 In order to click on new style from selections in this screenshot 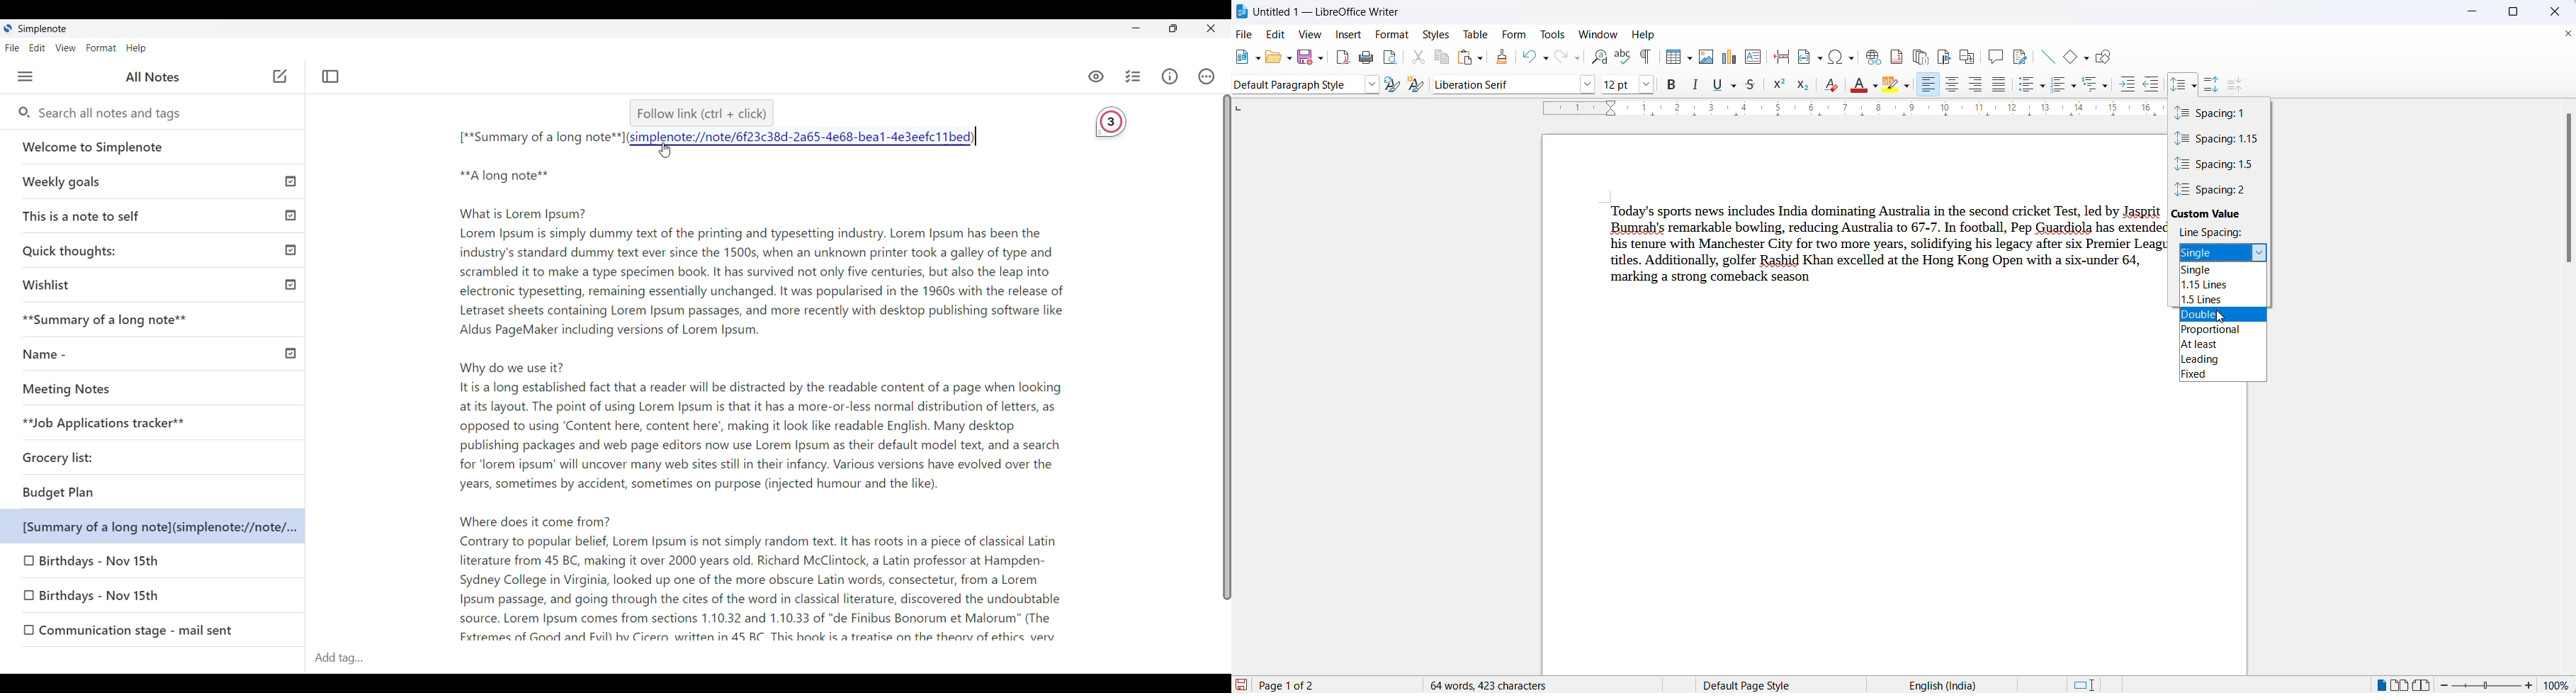, I will do `click(1416, 84)`.